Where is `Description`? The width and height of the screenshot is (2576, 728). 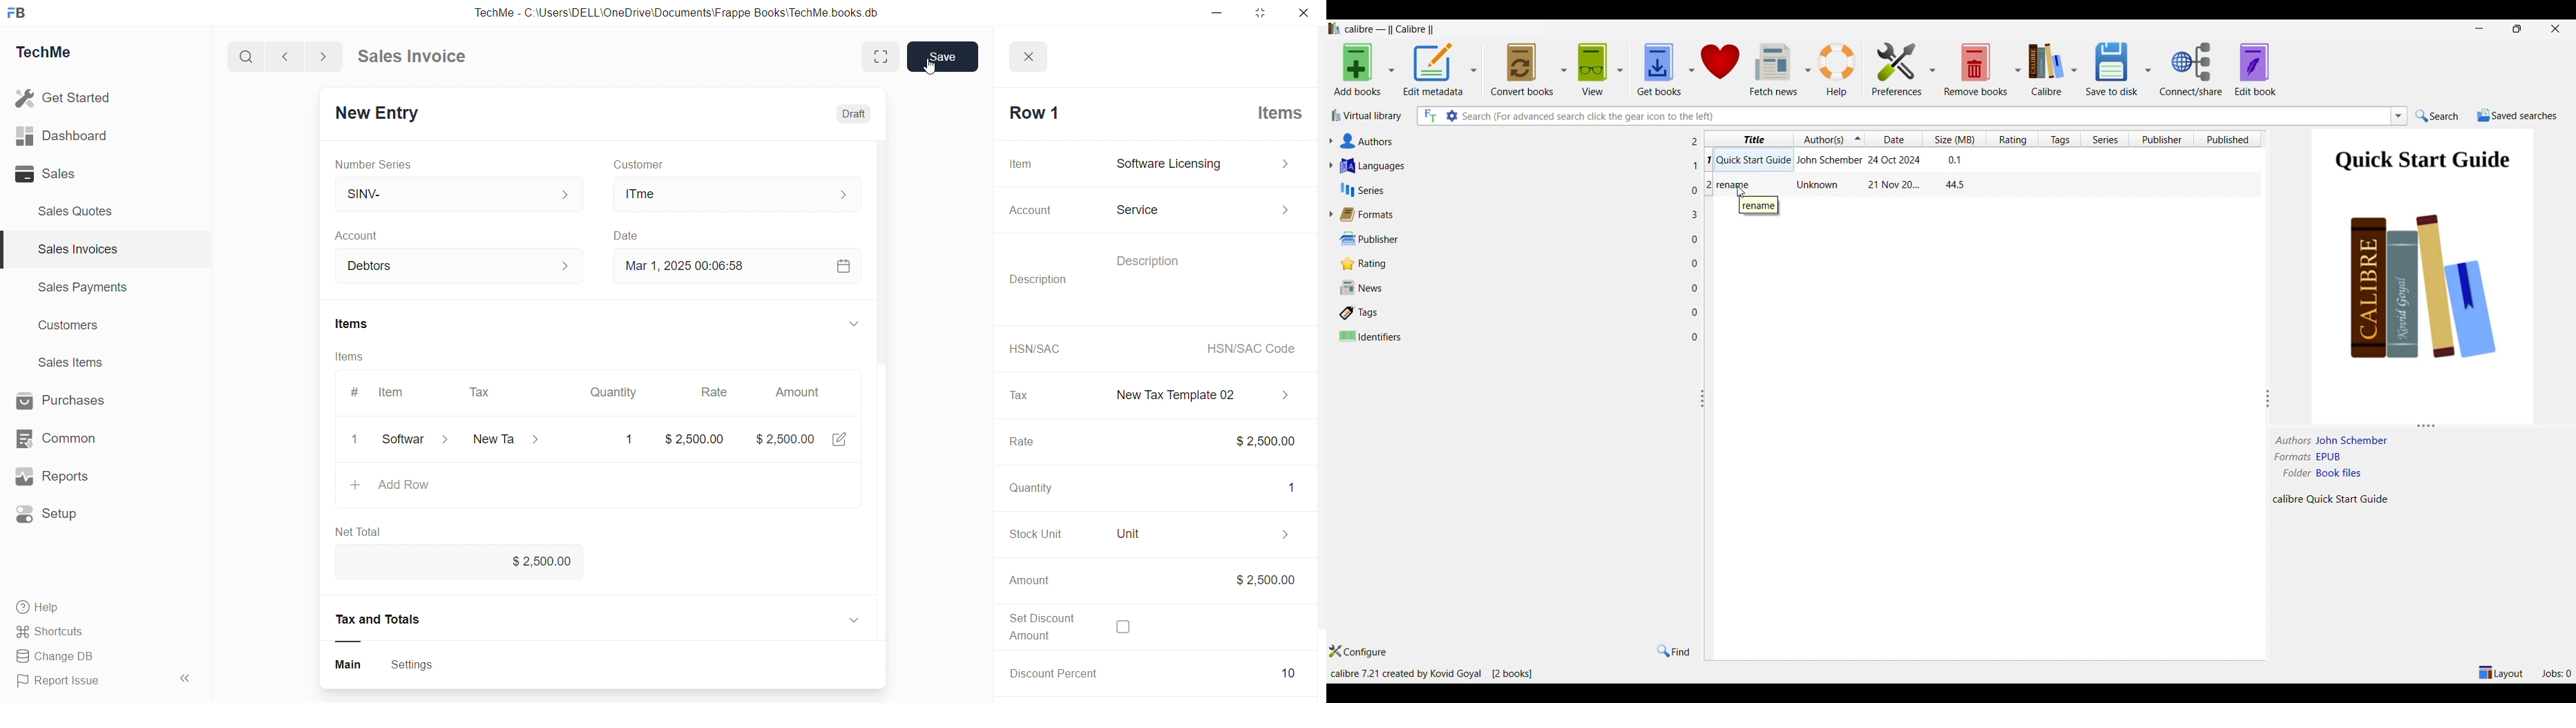
Description is located at coordinates (1138, 259).